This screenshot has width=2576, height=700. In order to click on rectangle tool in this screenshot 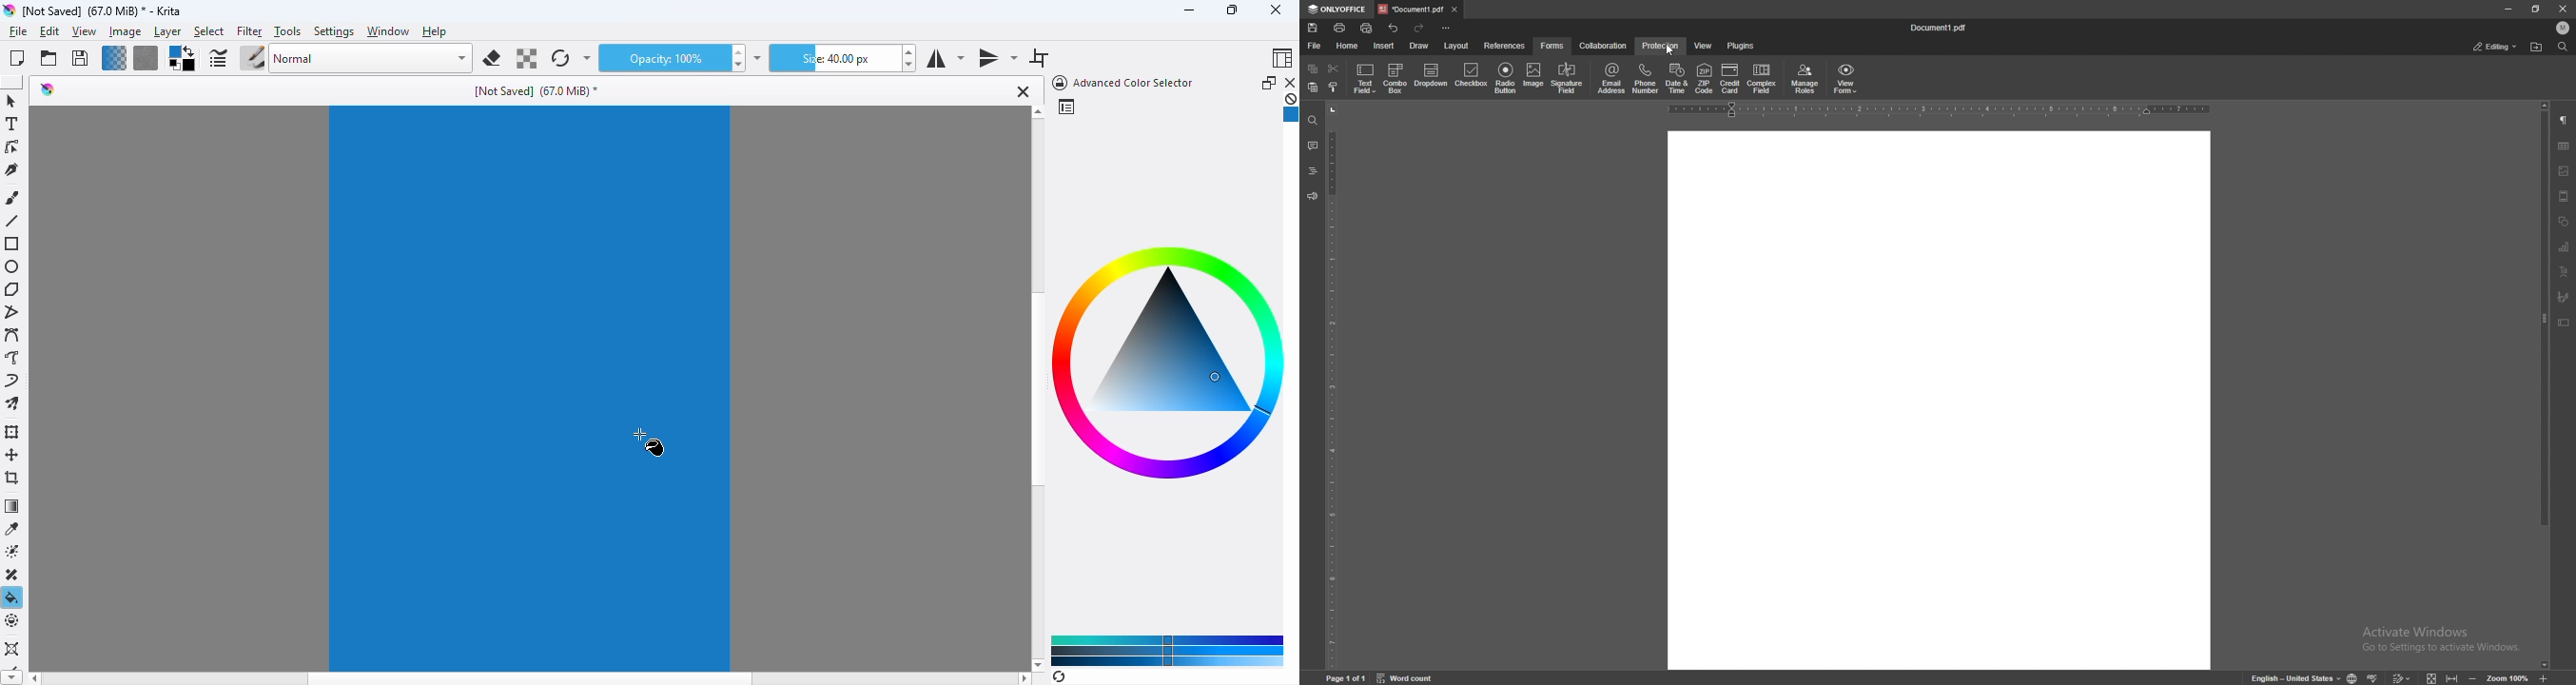, I will do `click(13, 244)`.